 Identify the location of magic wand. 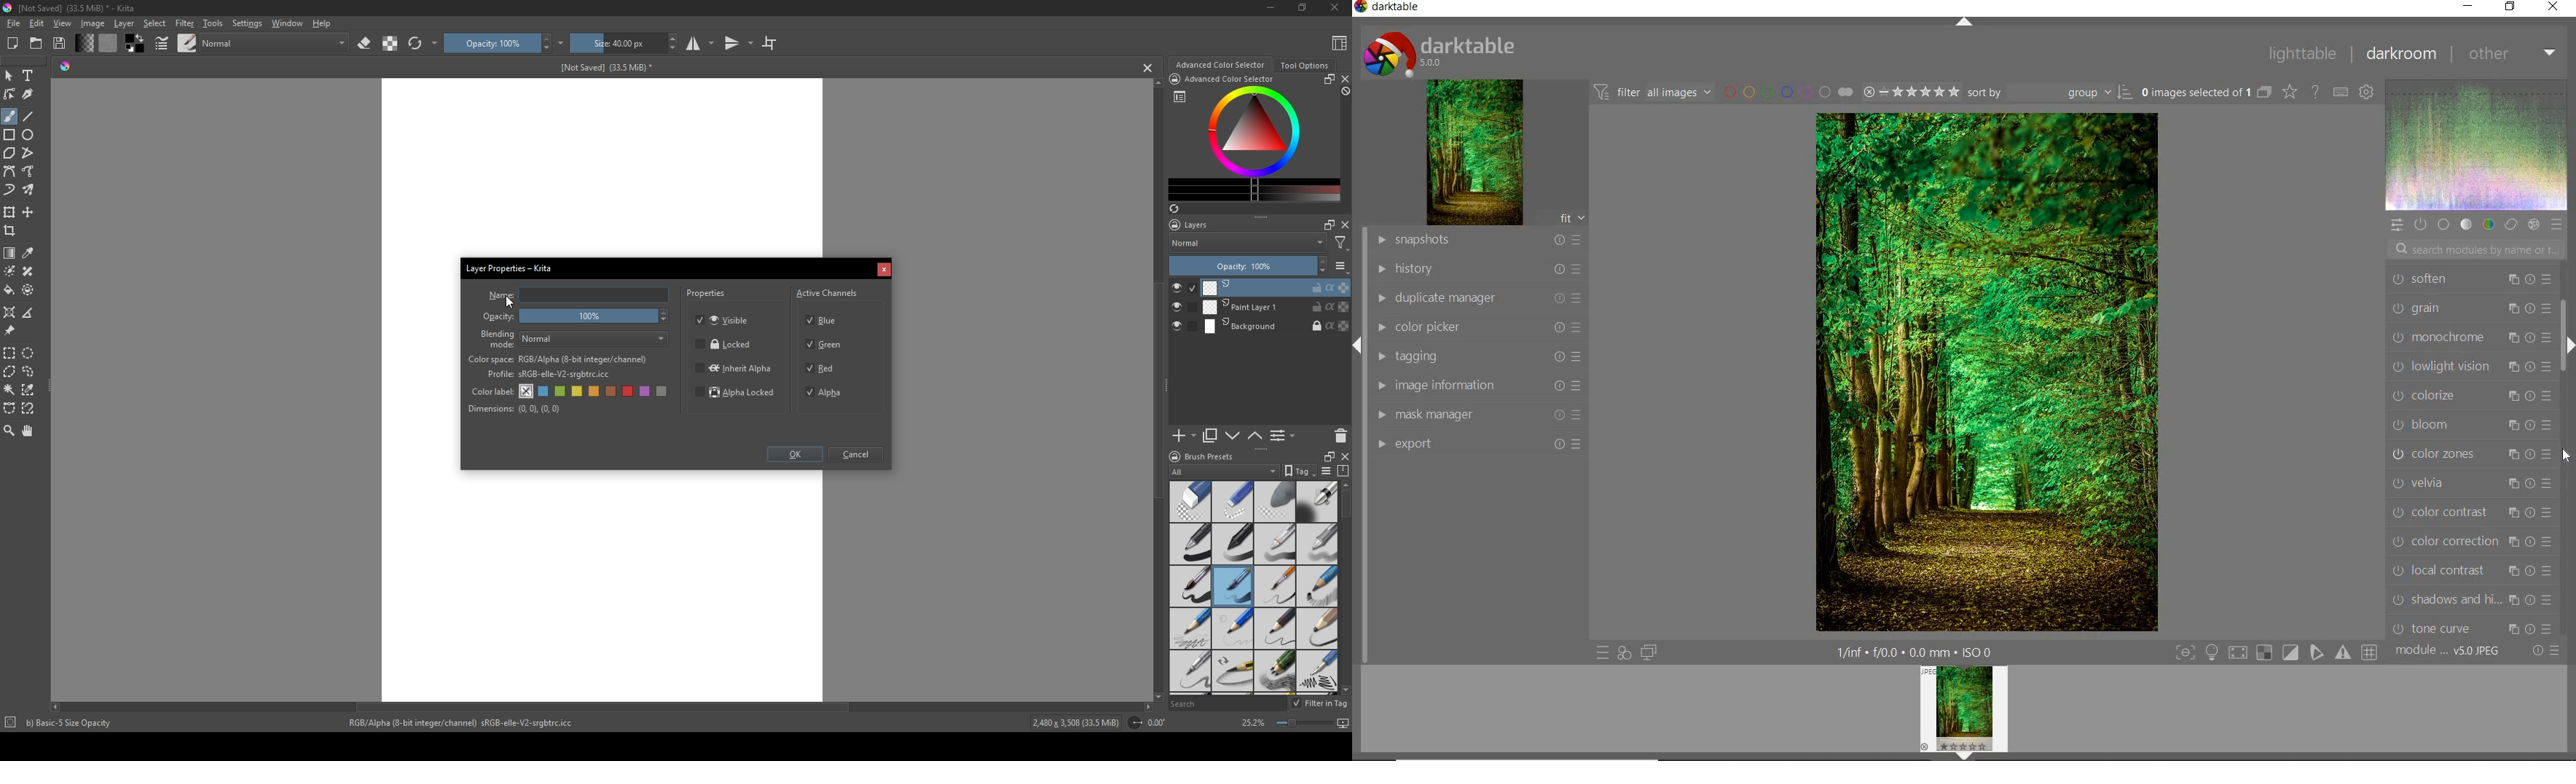
(9, 389).